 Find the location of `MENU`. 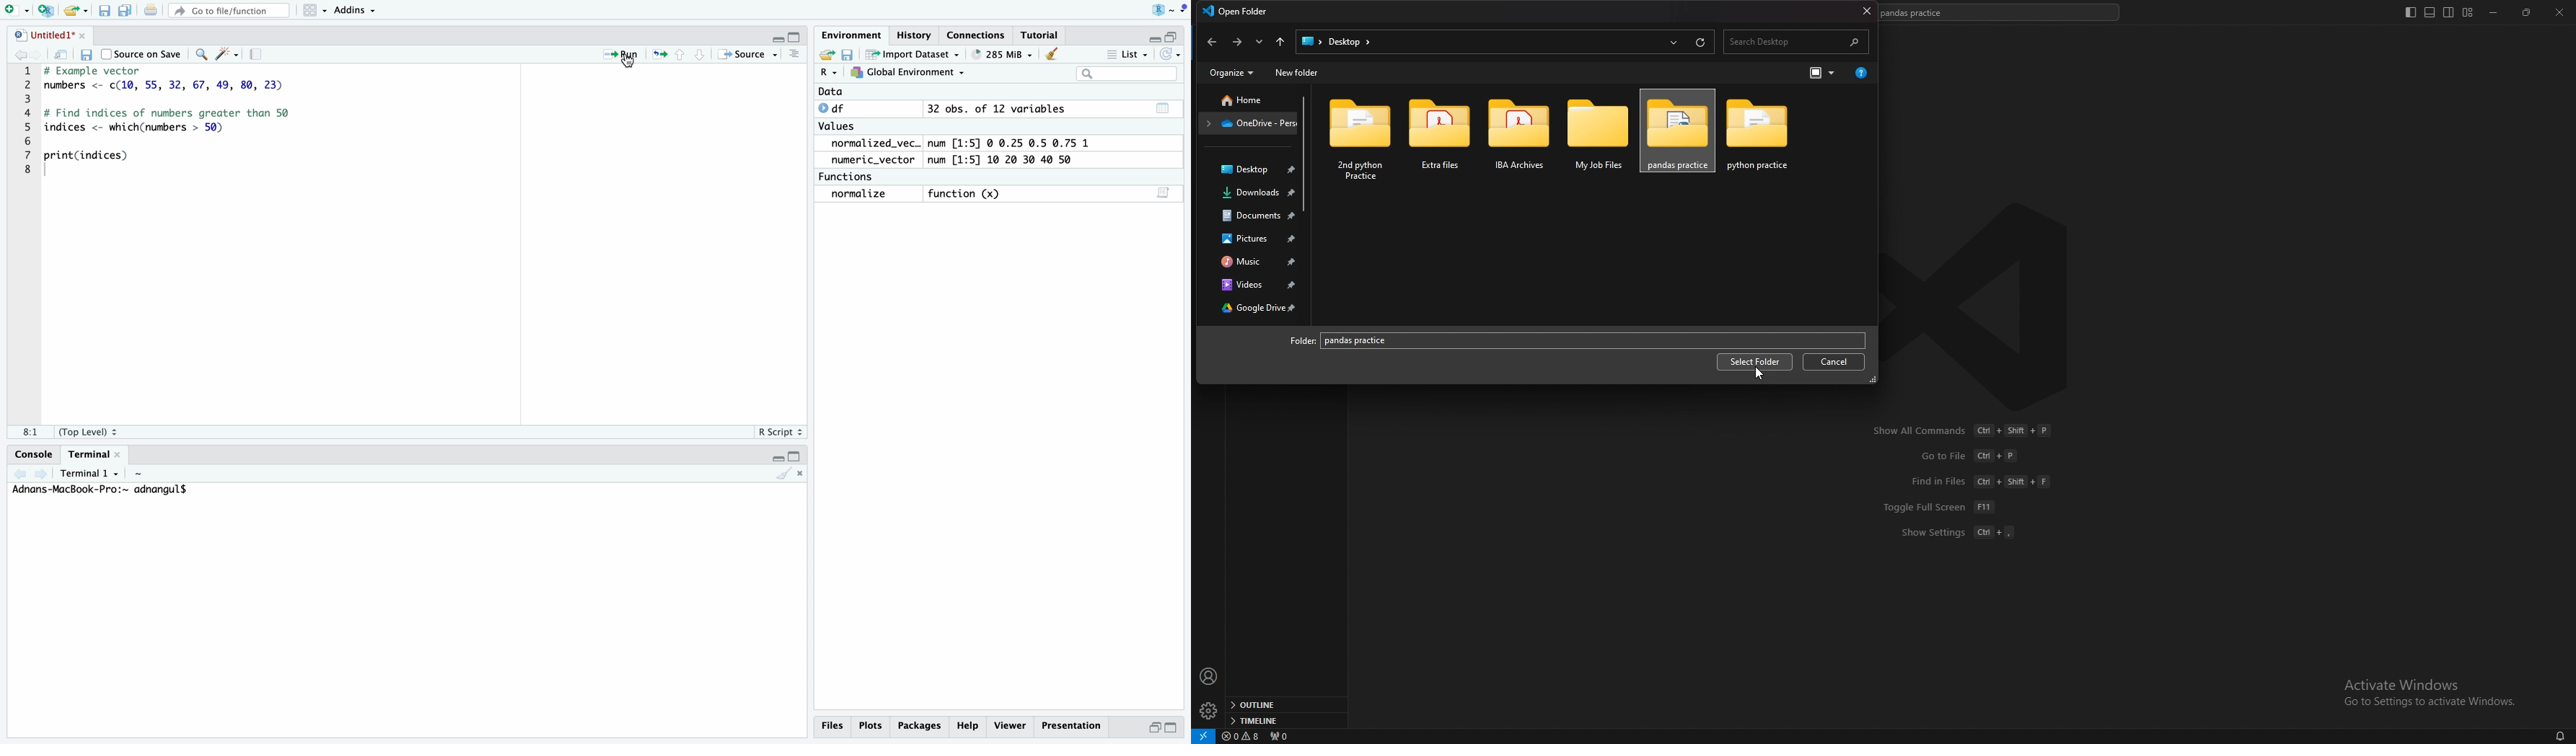

MENU is located at coordinates (794, 59).